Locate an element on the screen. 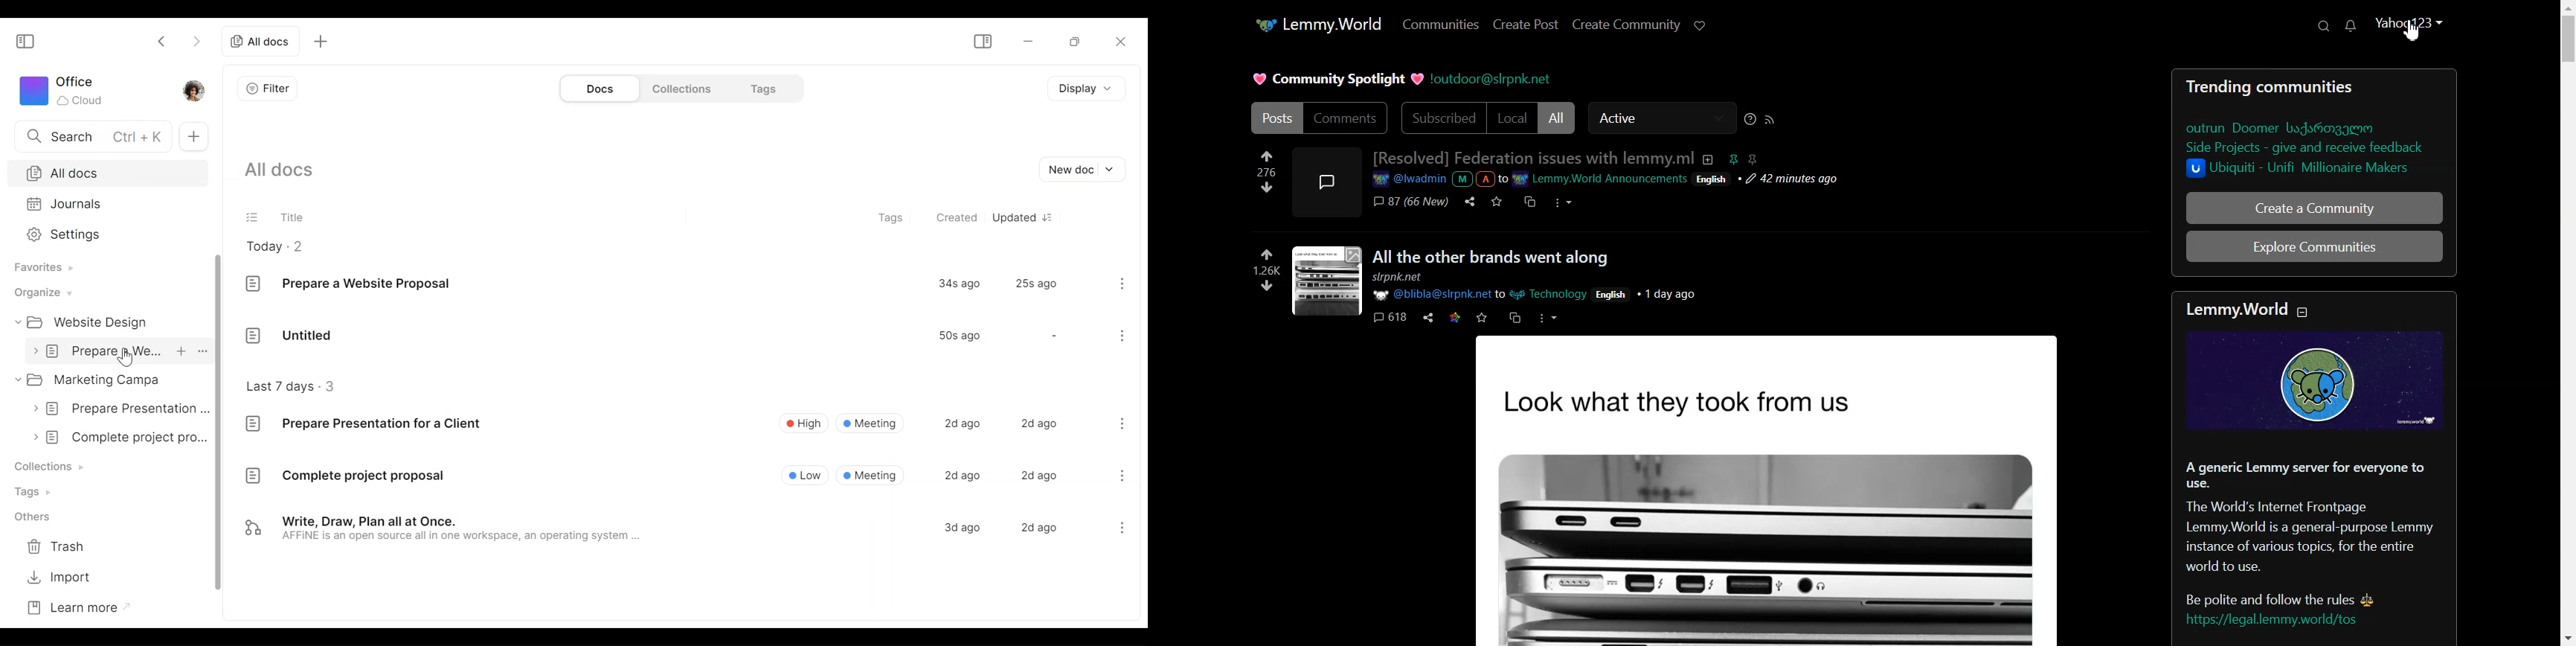 The height and width of the screenshot is (672, 2576). upvote is located at coordinates (1267, 157).